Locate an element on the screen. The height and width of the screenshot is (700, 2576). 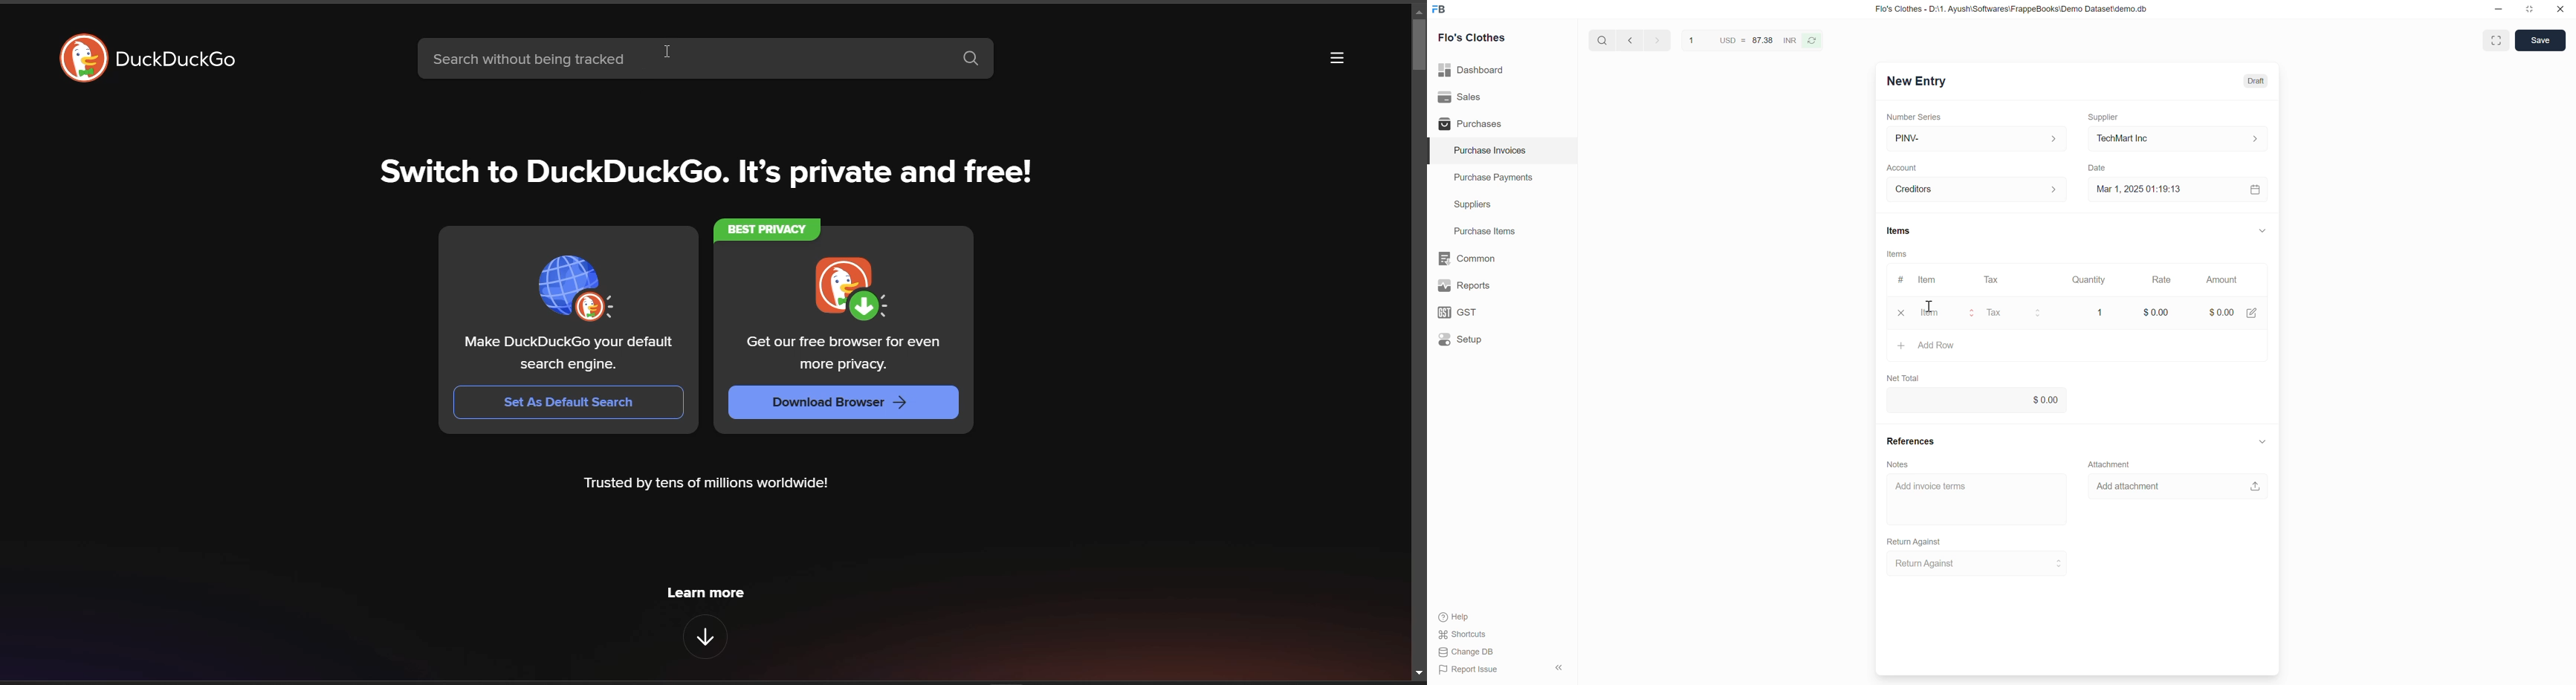
Make DuckDuckGo your default
search engine. is located at coordinates (570, 354).